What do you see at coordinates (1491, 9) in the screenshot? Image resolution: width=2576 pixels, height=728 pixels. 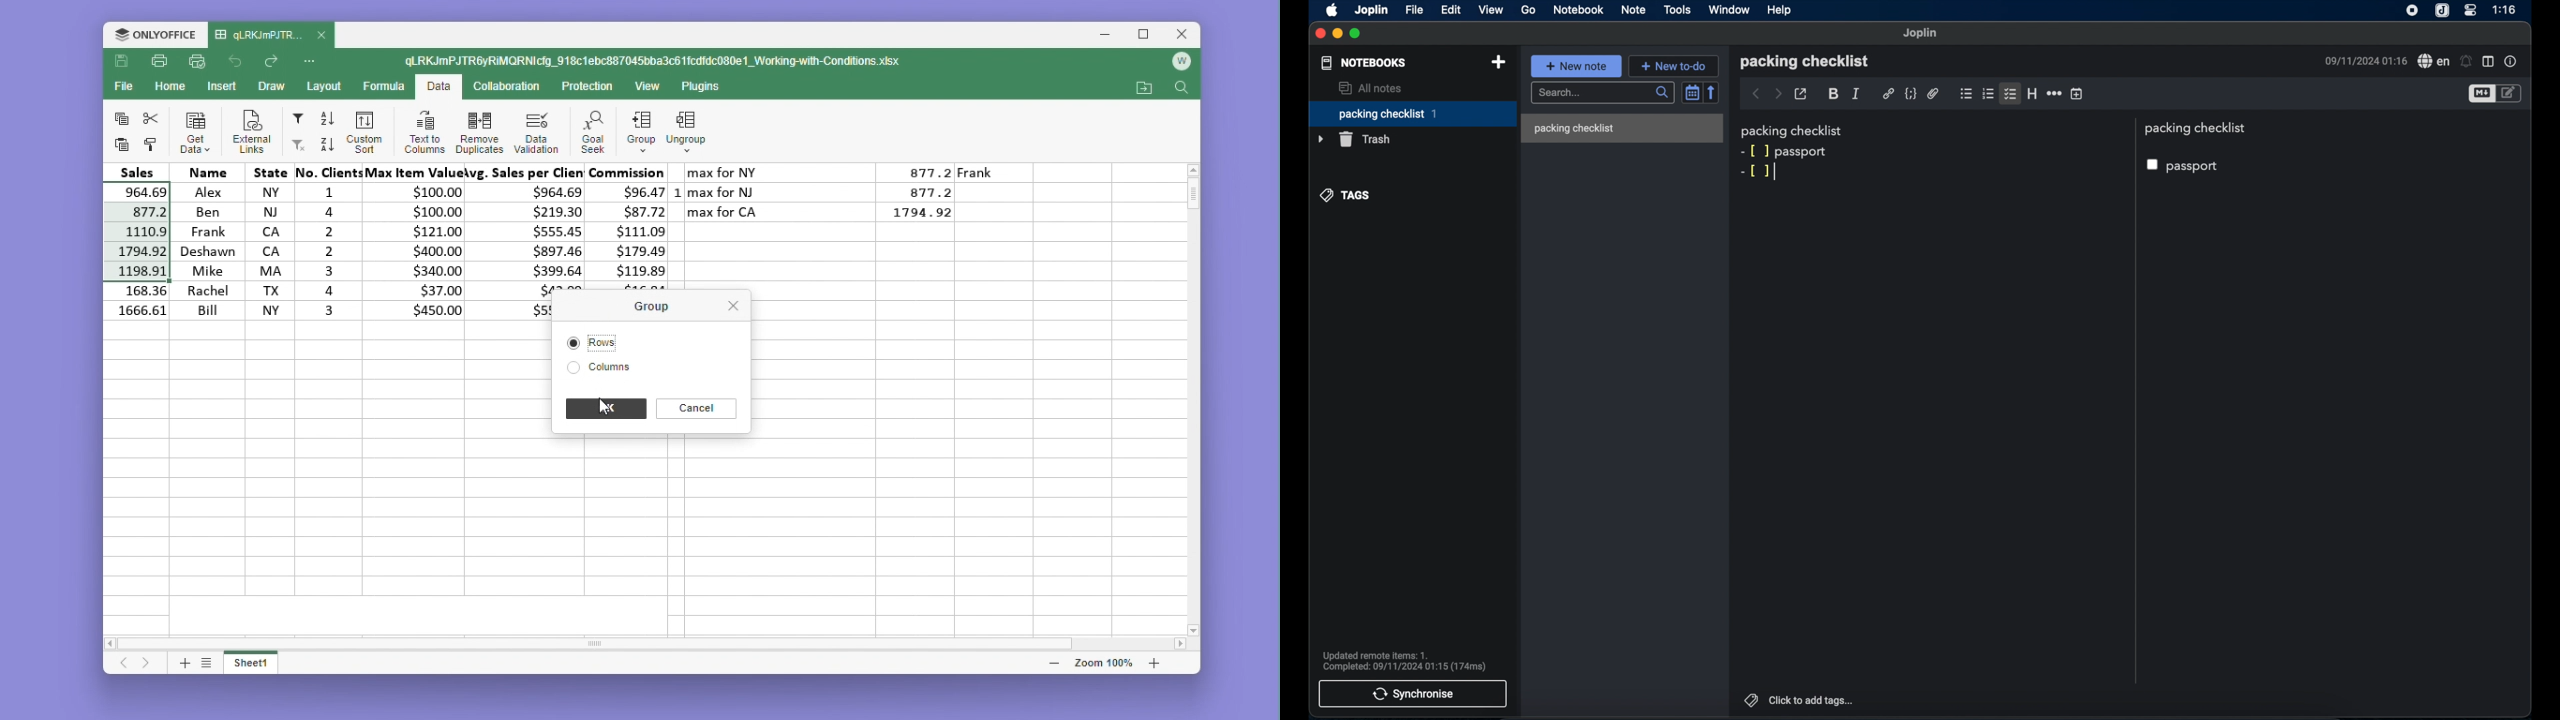 I see `view` at bounding box center [1491, 9].